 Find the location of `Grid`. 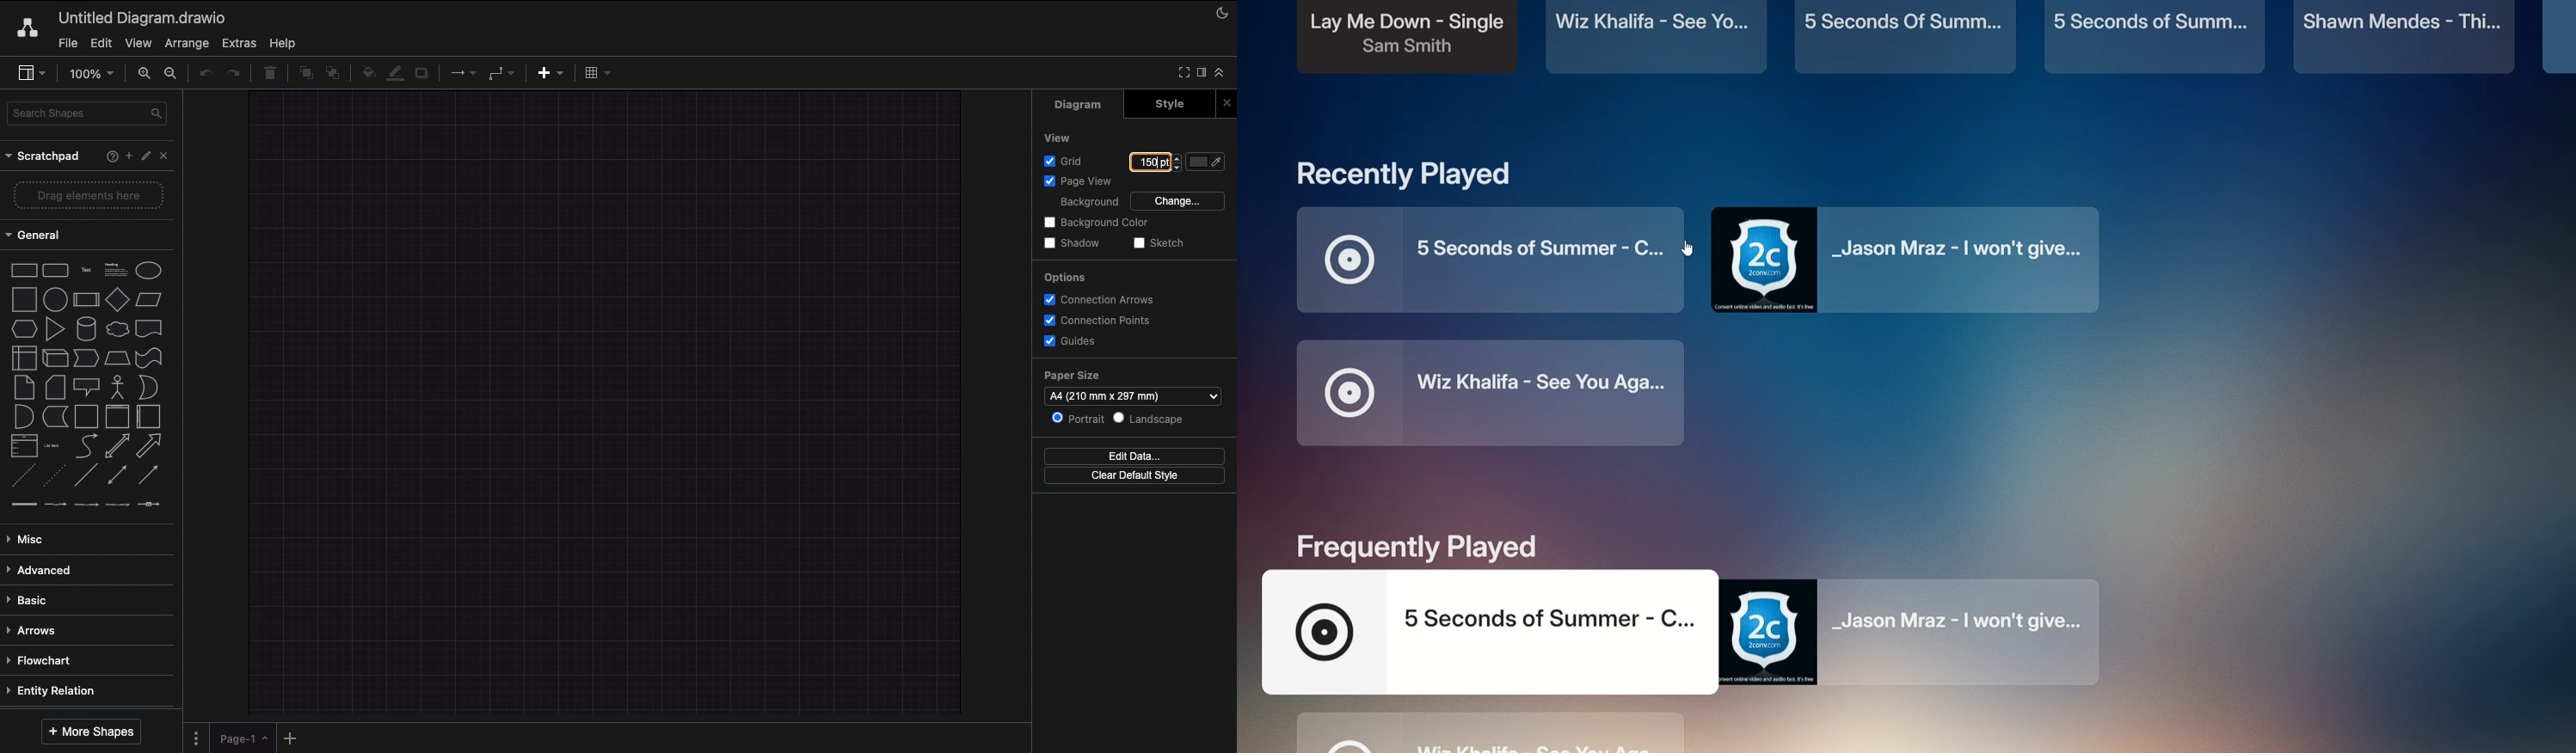

Grid is located at coordinates (1065, 162).